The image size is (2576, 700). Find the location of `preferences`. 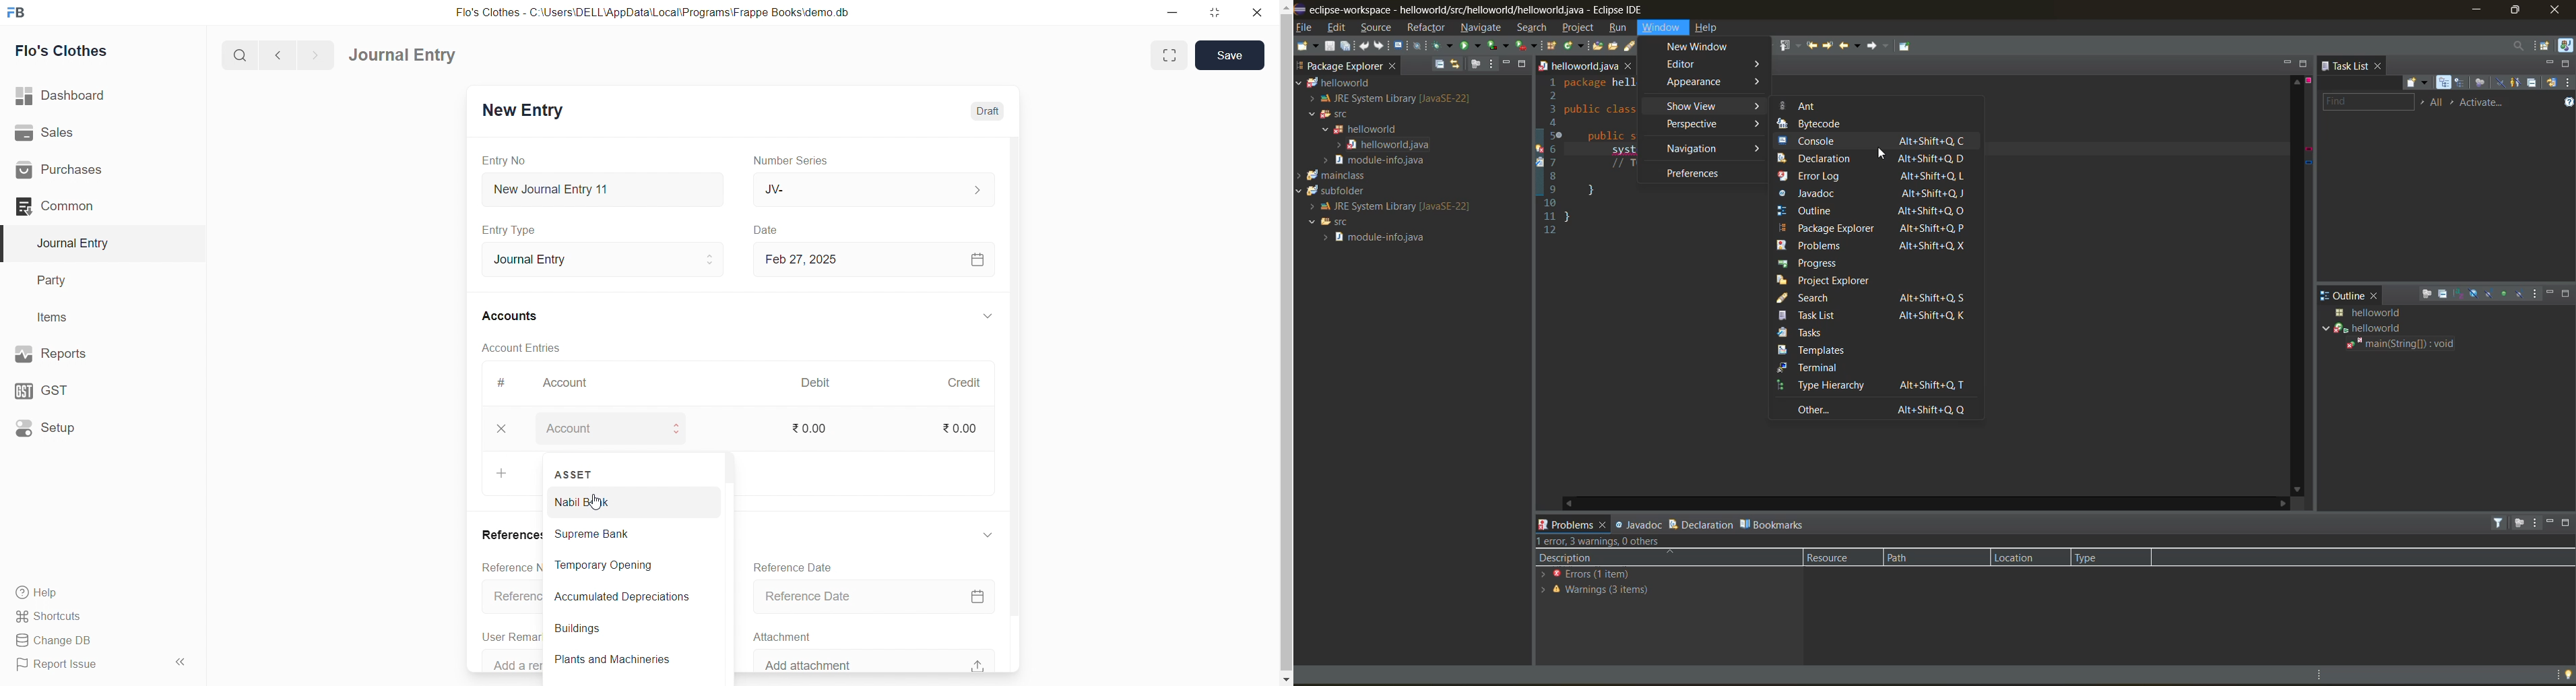

preferences is located at coordinates (1708, 172).